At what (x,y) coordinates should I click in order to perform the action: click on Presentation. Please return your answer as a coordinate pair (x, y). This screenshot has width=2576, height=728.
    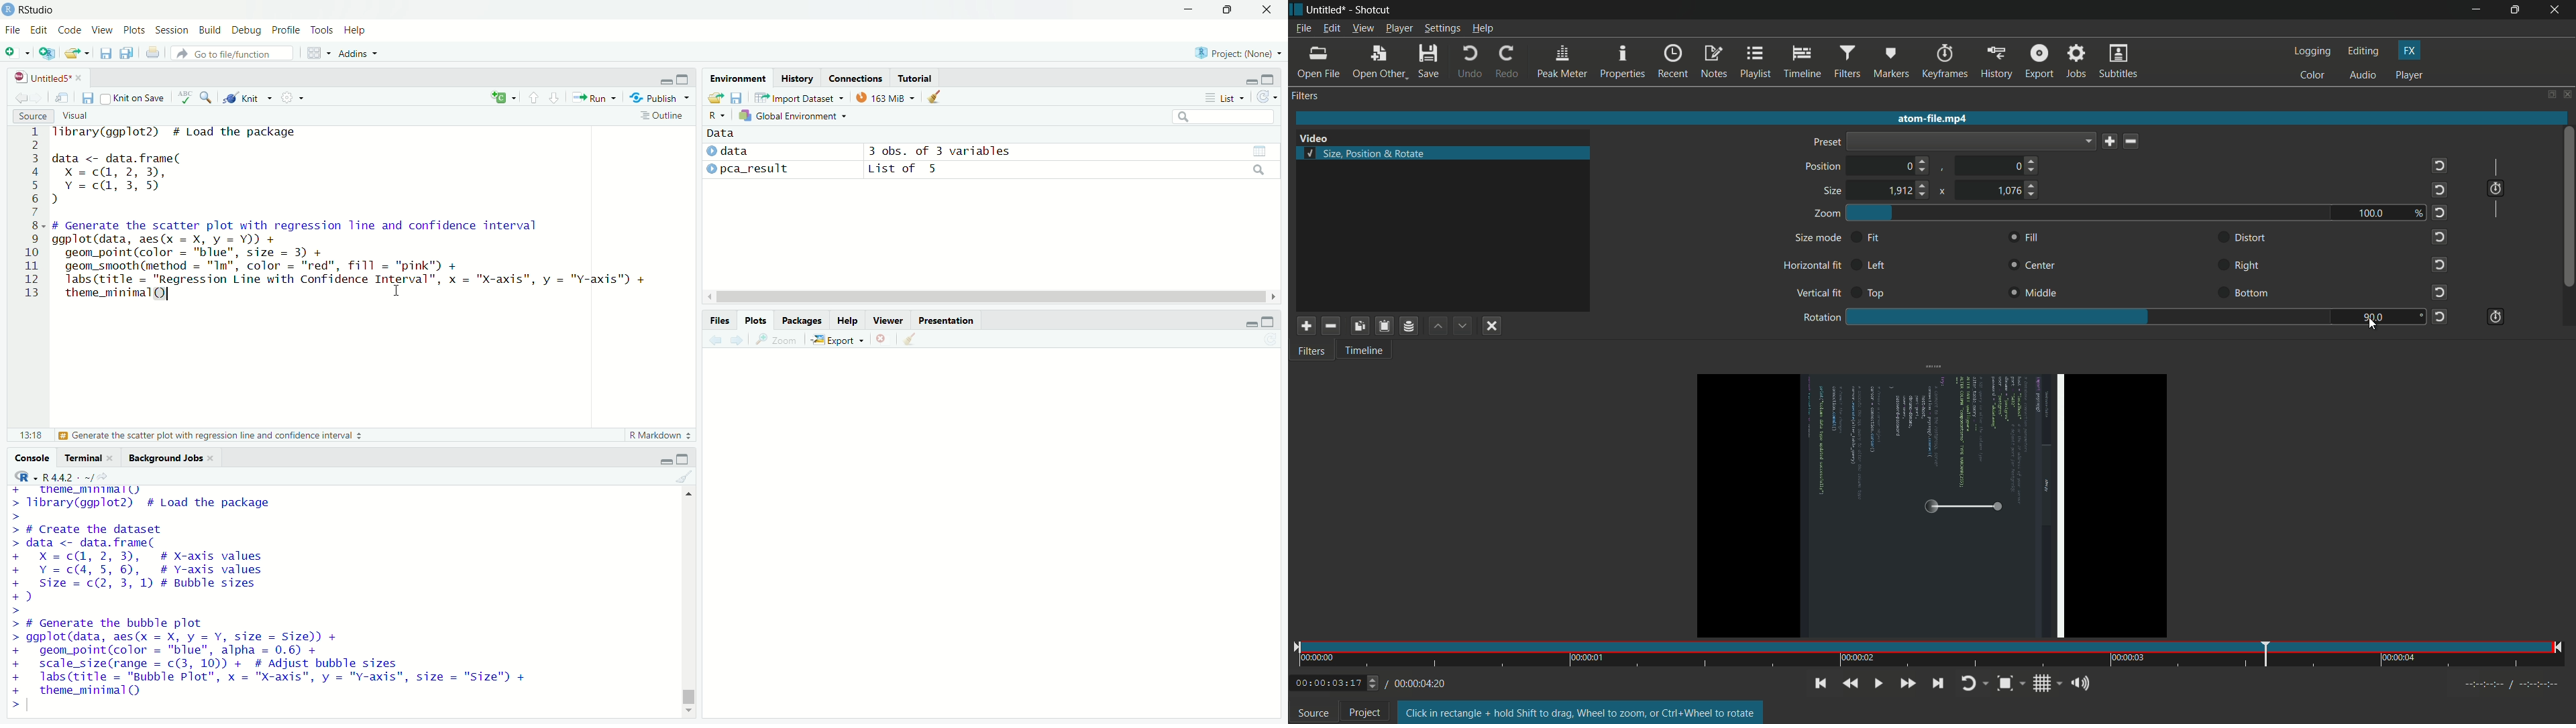
    Looking at the image, I should click on (946, 320).